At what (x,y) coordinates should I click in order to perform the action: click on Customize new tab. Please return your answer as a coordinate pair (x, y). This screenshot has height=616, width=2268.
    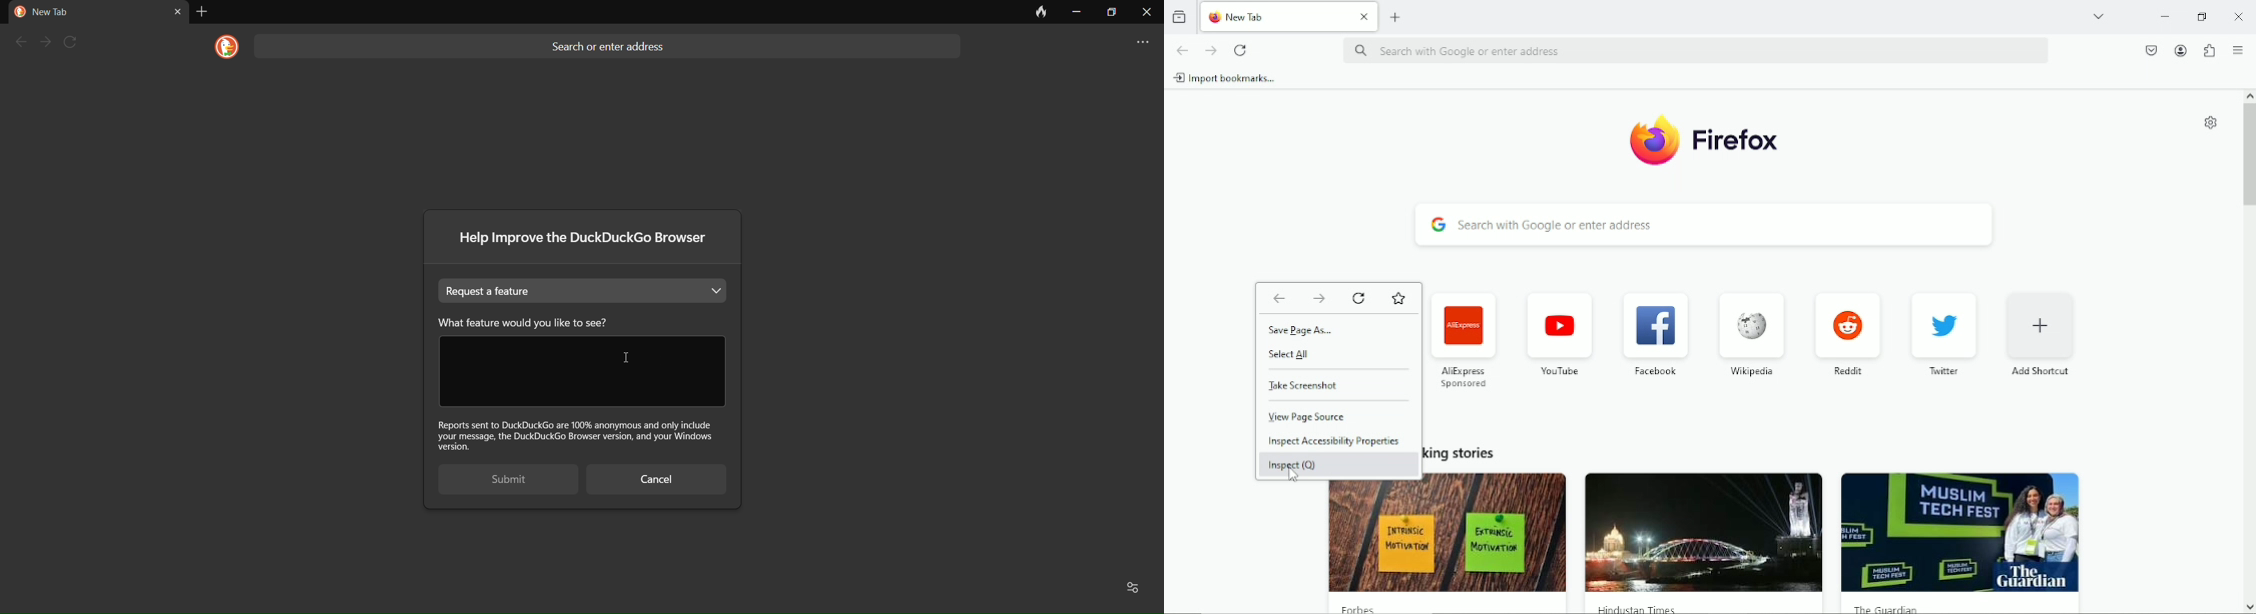
    Looking at the image, I should click on (2208, 123).